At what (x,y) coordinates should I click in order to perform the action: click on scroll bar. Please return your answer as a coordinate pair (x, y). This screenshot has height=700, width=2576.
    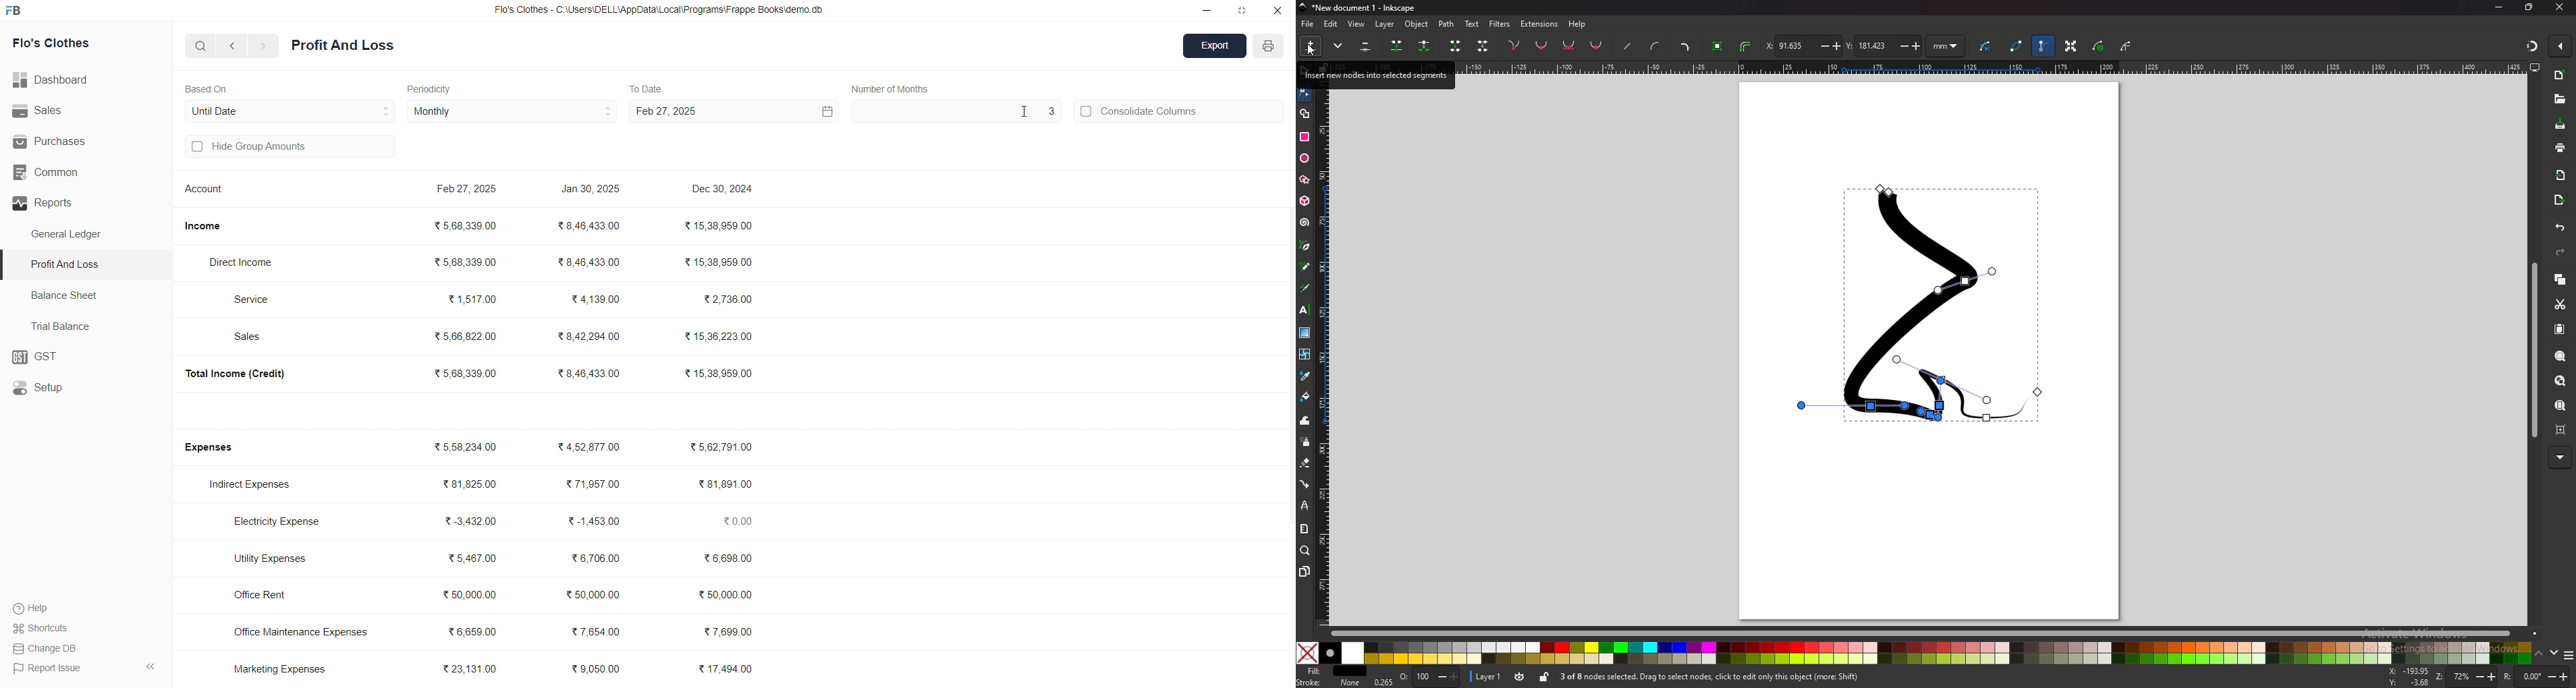
    Looking at the image, I should click on (1929, 633).